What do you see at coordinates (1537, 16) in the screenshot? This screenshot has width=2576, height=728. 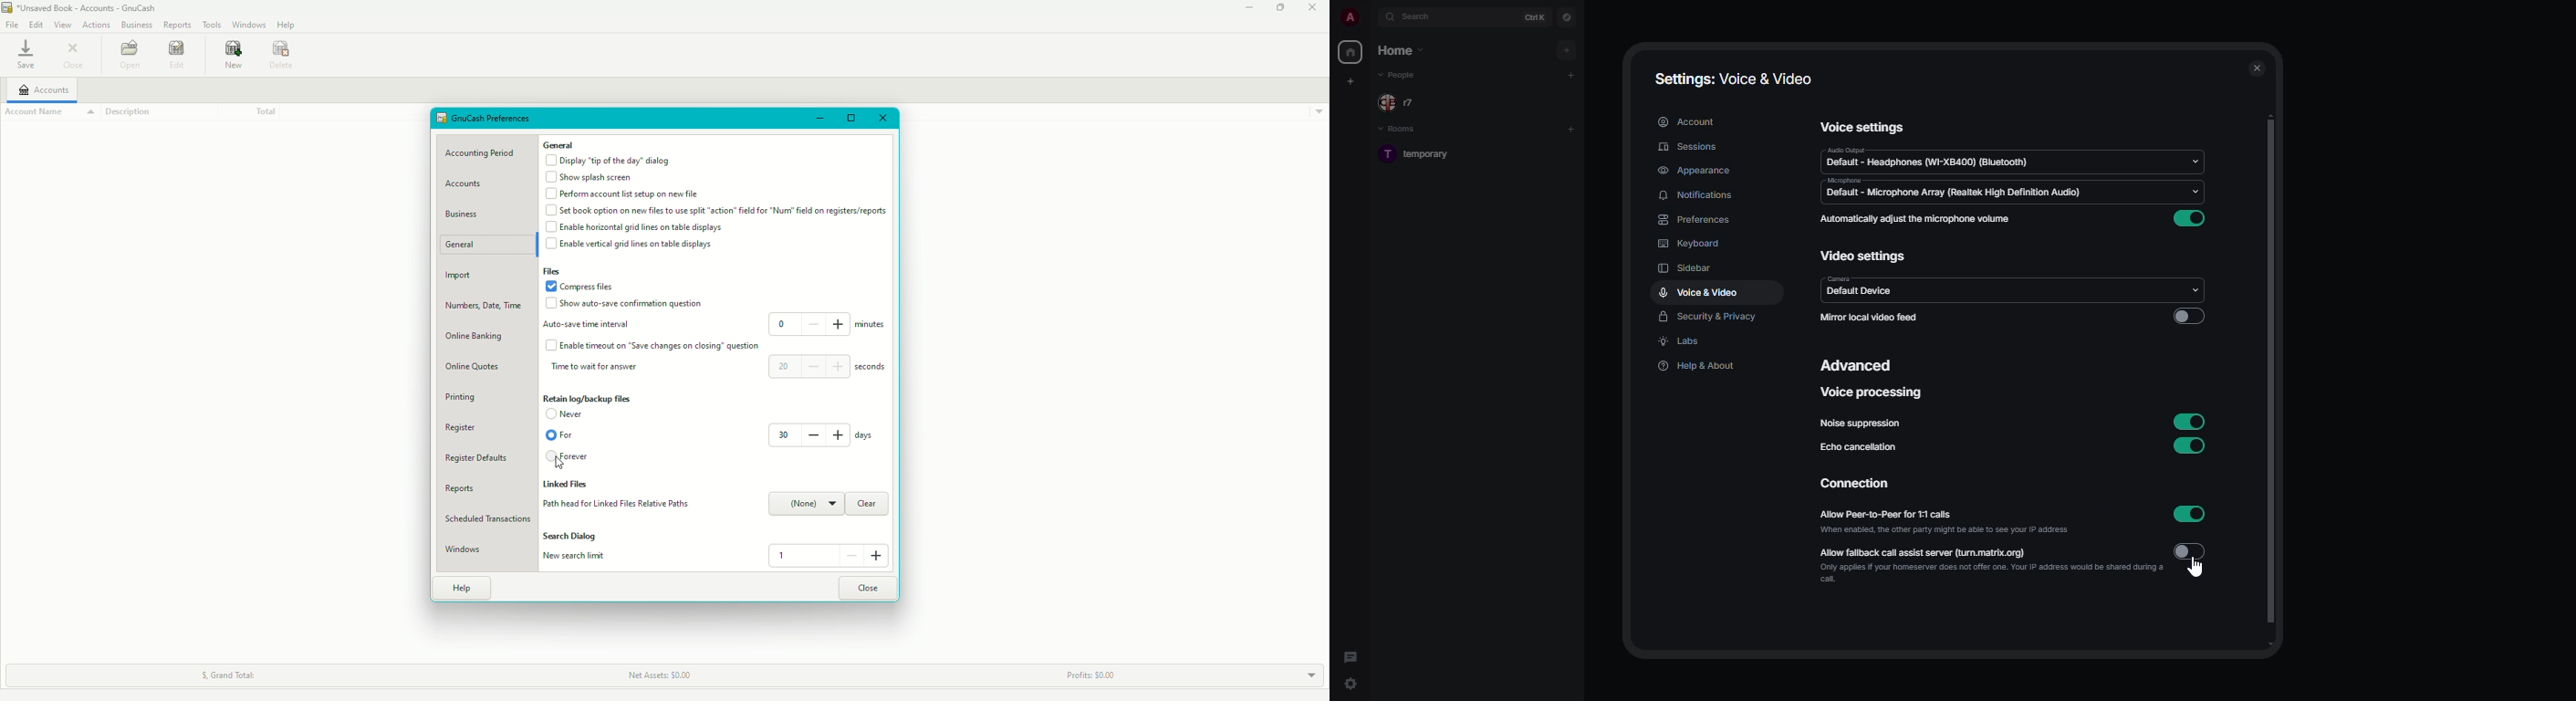 I see `ctrl K` at bounding box center [1537, 16].